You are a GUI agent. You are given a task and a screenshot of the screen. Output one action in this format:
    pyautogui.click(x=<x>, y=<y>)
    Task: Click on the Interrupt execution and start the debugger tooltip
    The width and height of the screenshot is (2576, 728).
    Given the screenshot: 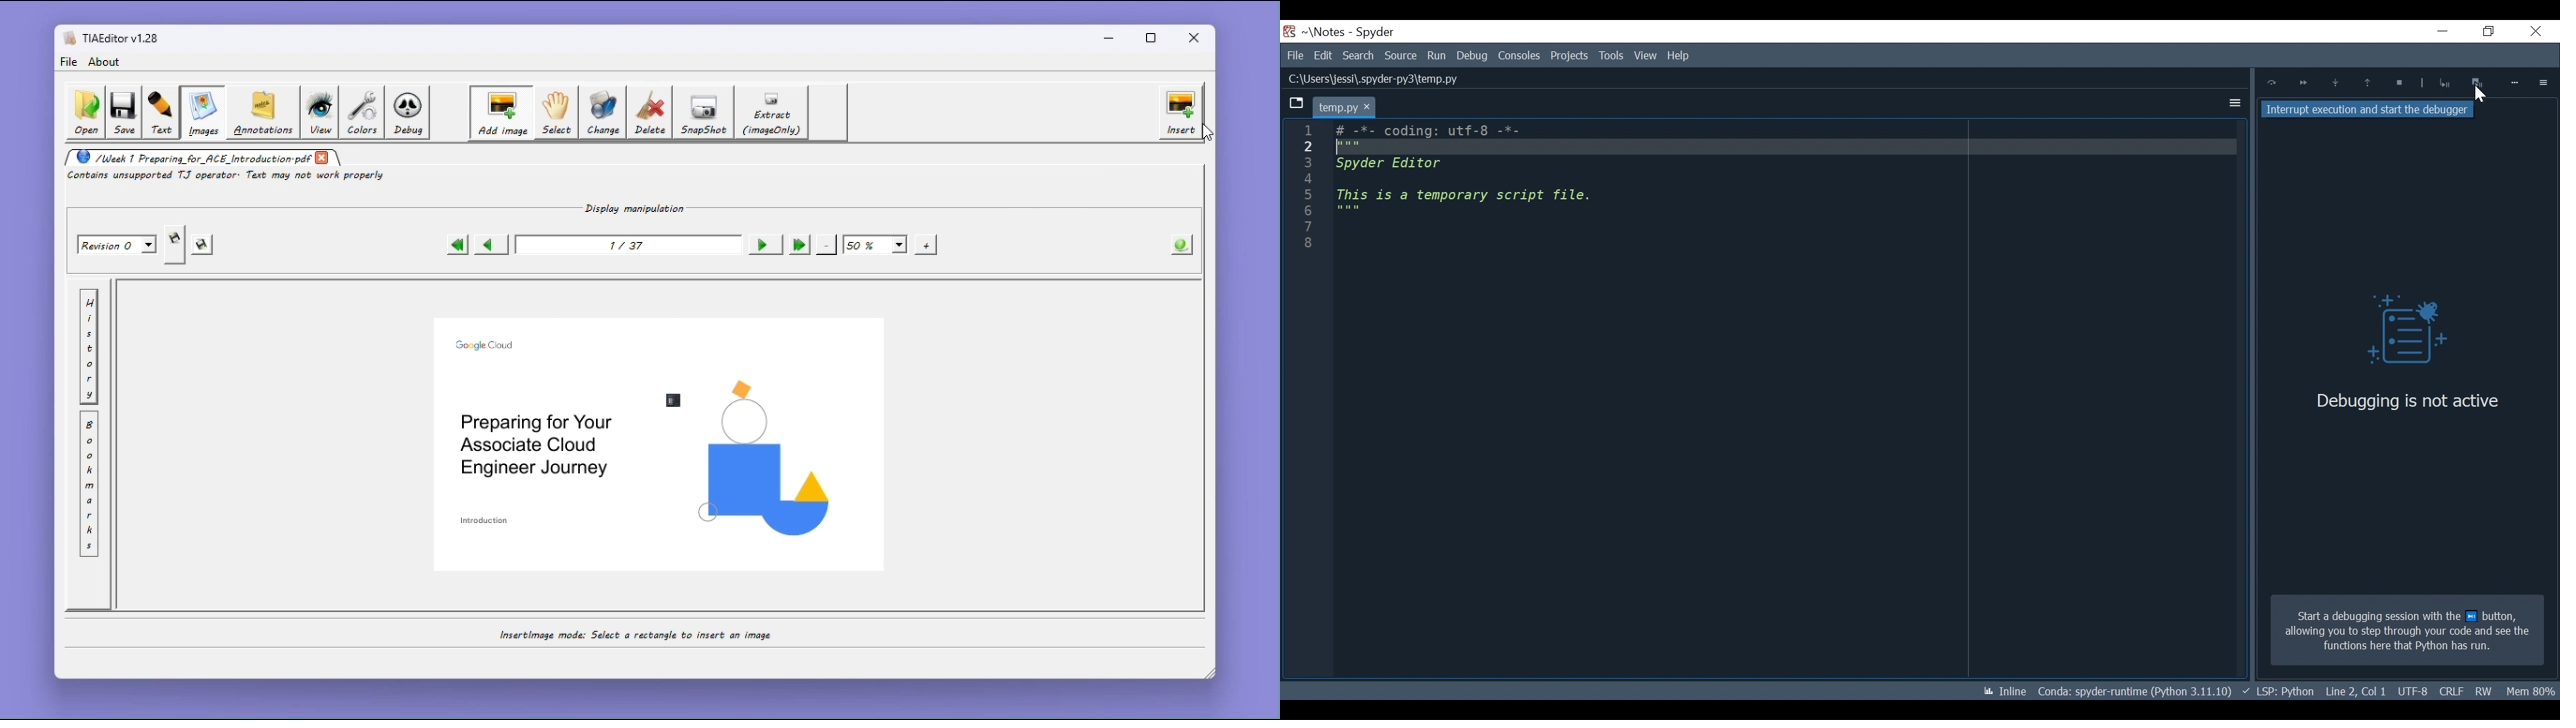 What is the action you would take?
    pyautogui.click(x=2372, y=111)
    